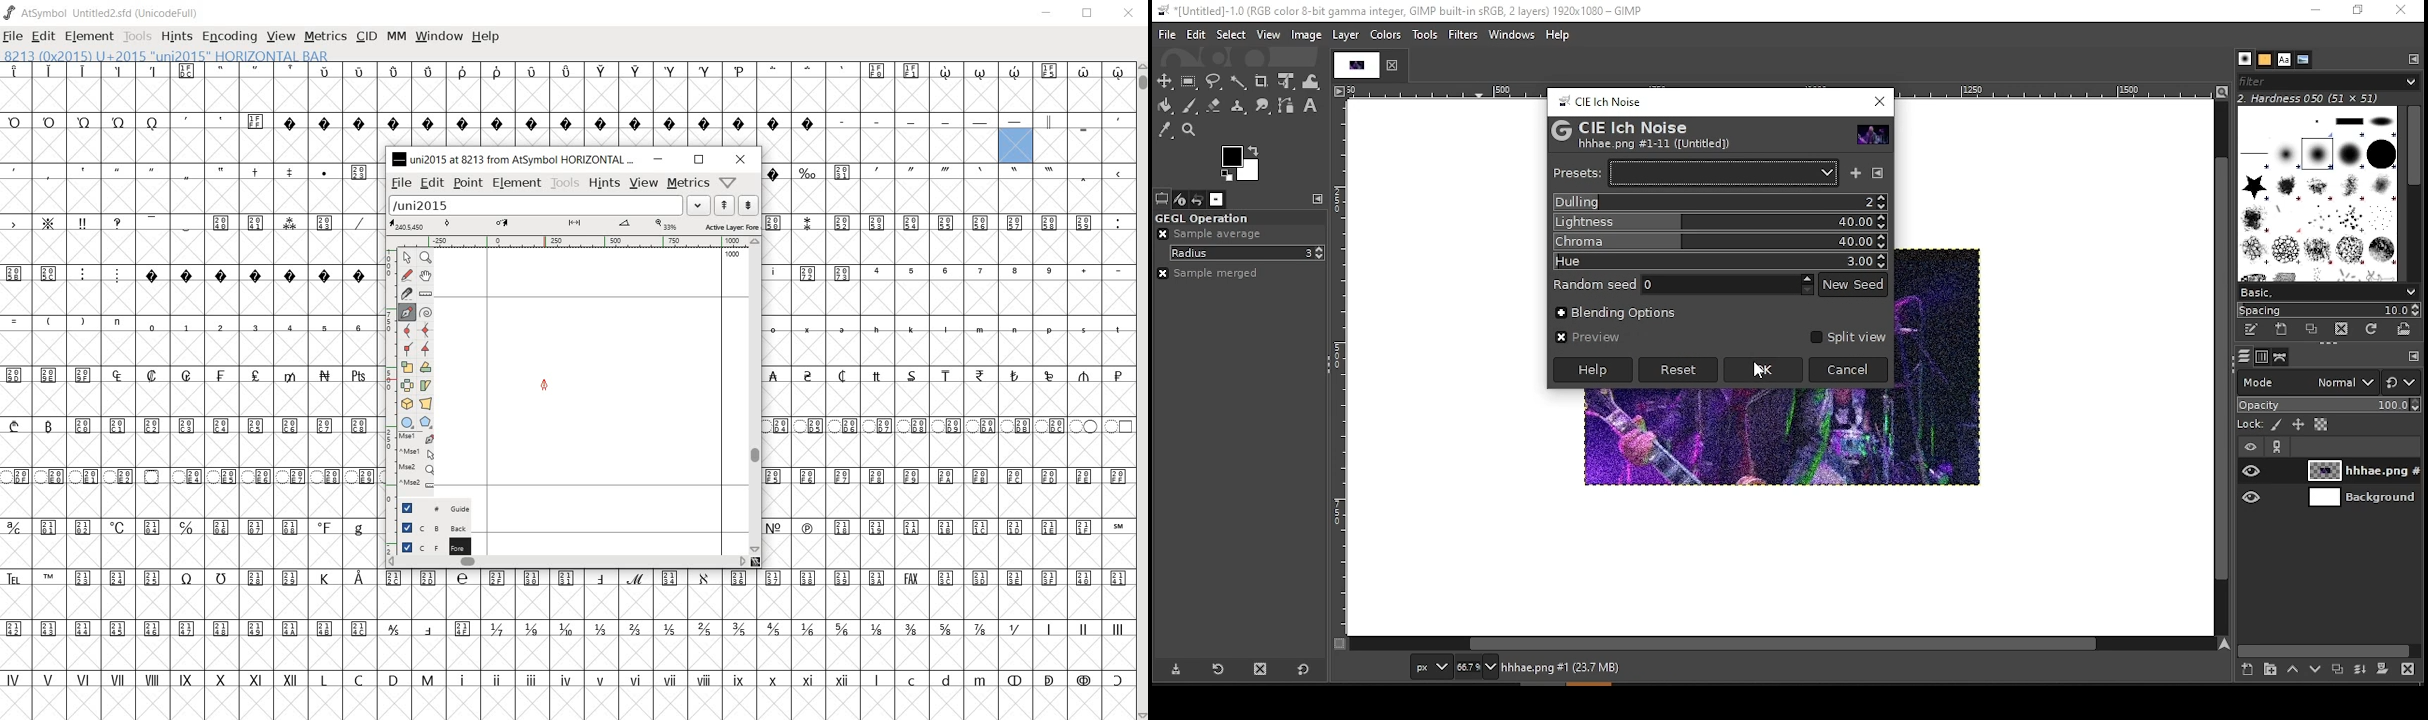 The image size is (2436, 728). What do you see at coordinates (1164, 105) in the screenshot?
I see `paint bucket tool` at bounding box center [1164, 105].